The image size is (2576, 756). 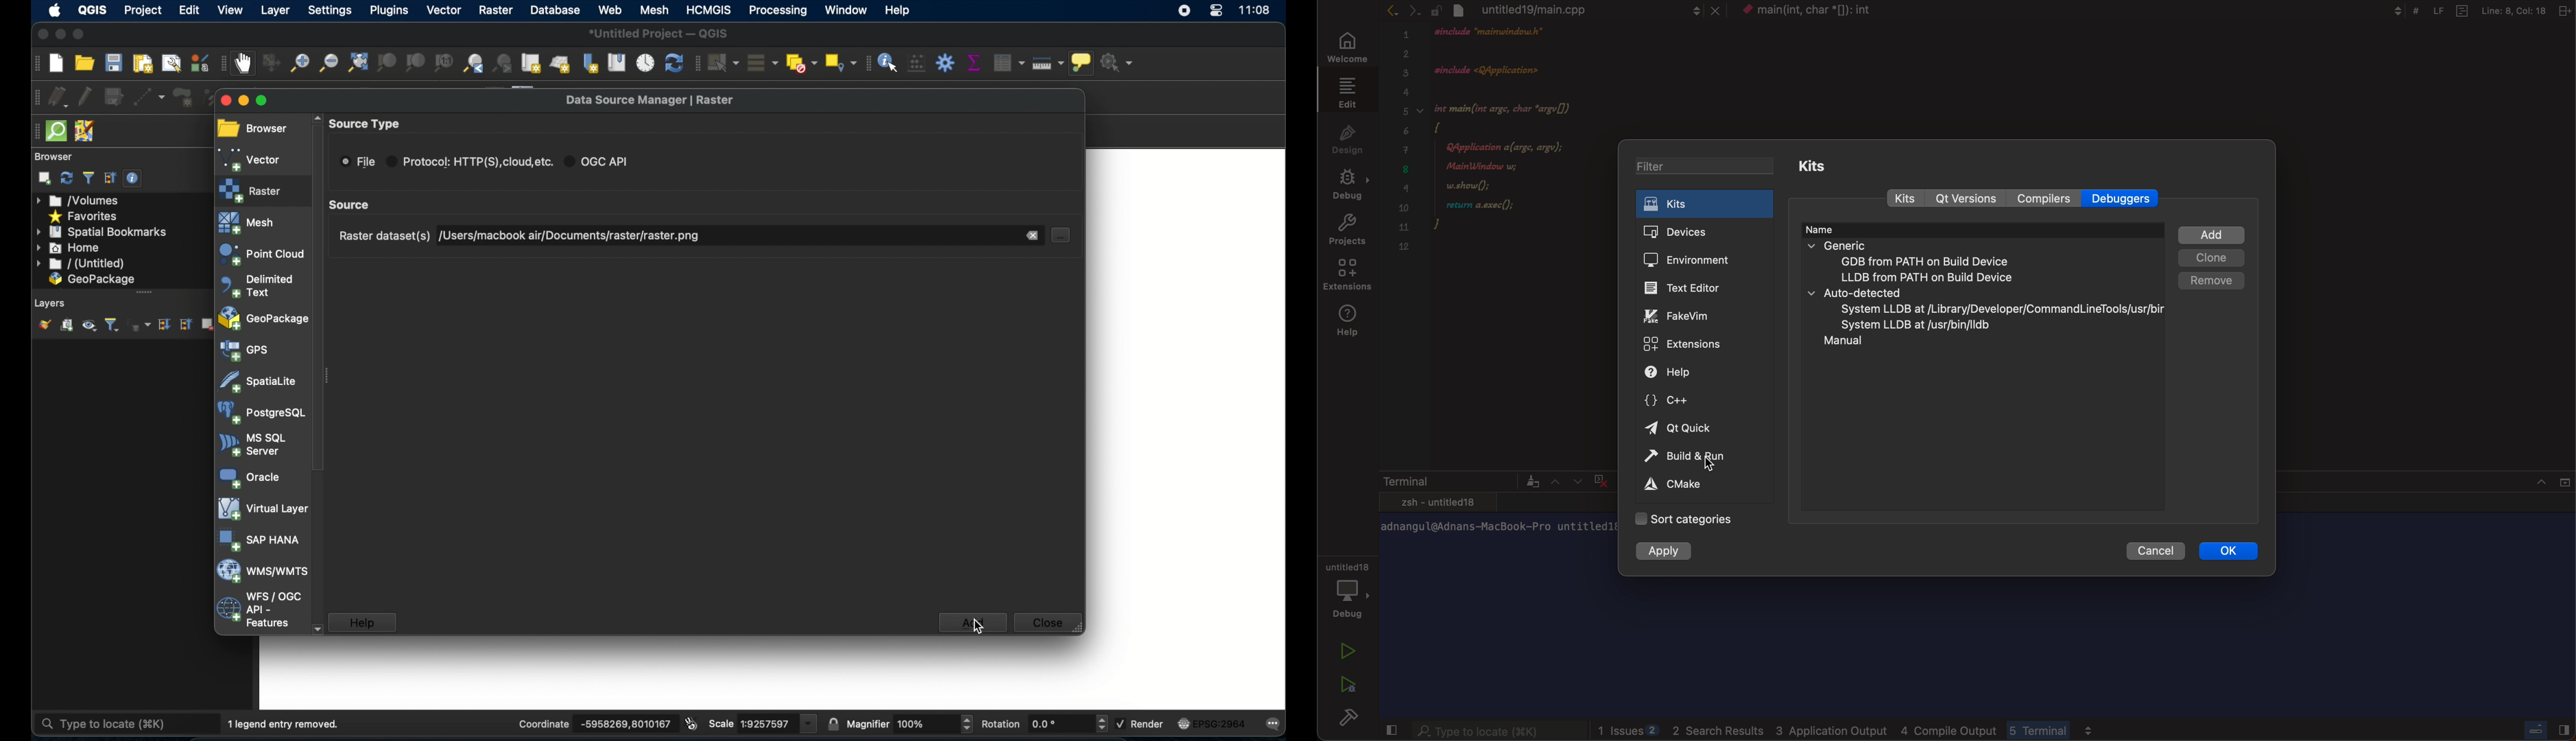 What do you see at coordinates (90, 327) in the screenshot?
I see `manage map theme` at bounding box center [90, 327].